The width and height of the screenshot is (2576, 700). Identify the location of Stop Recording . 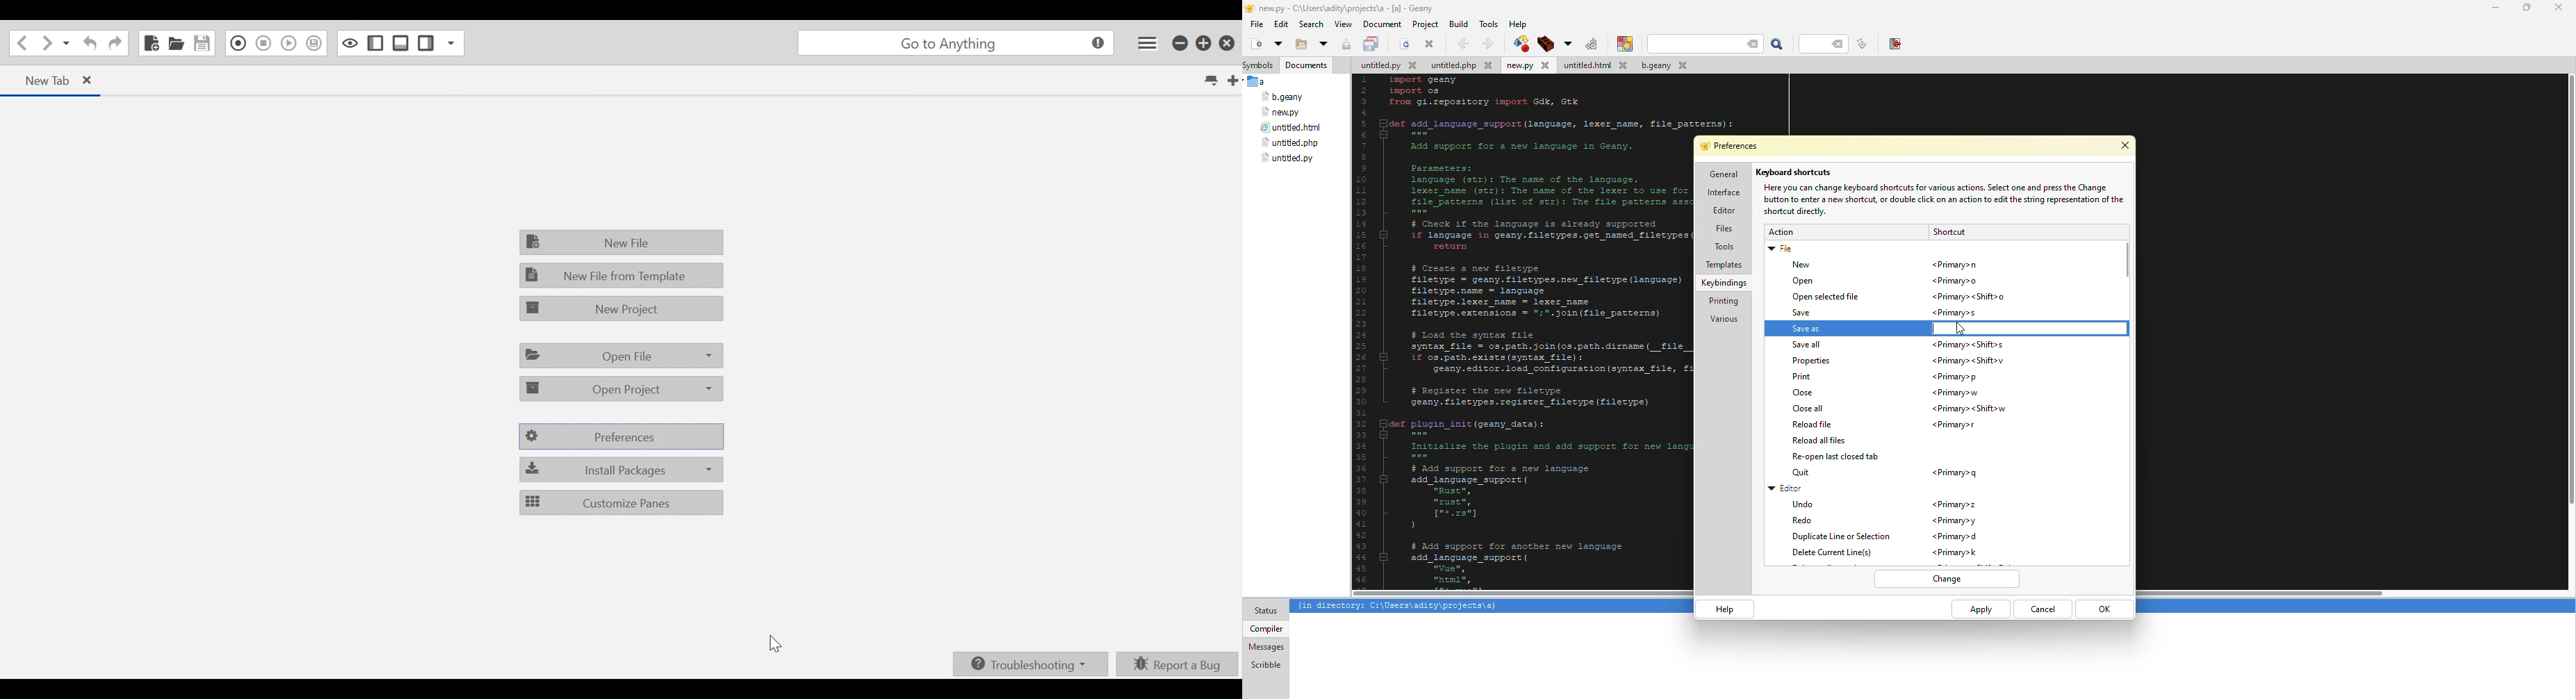
(263, 44).